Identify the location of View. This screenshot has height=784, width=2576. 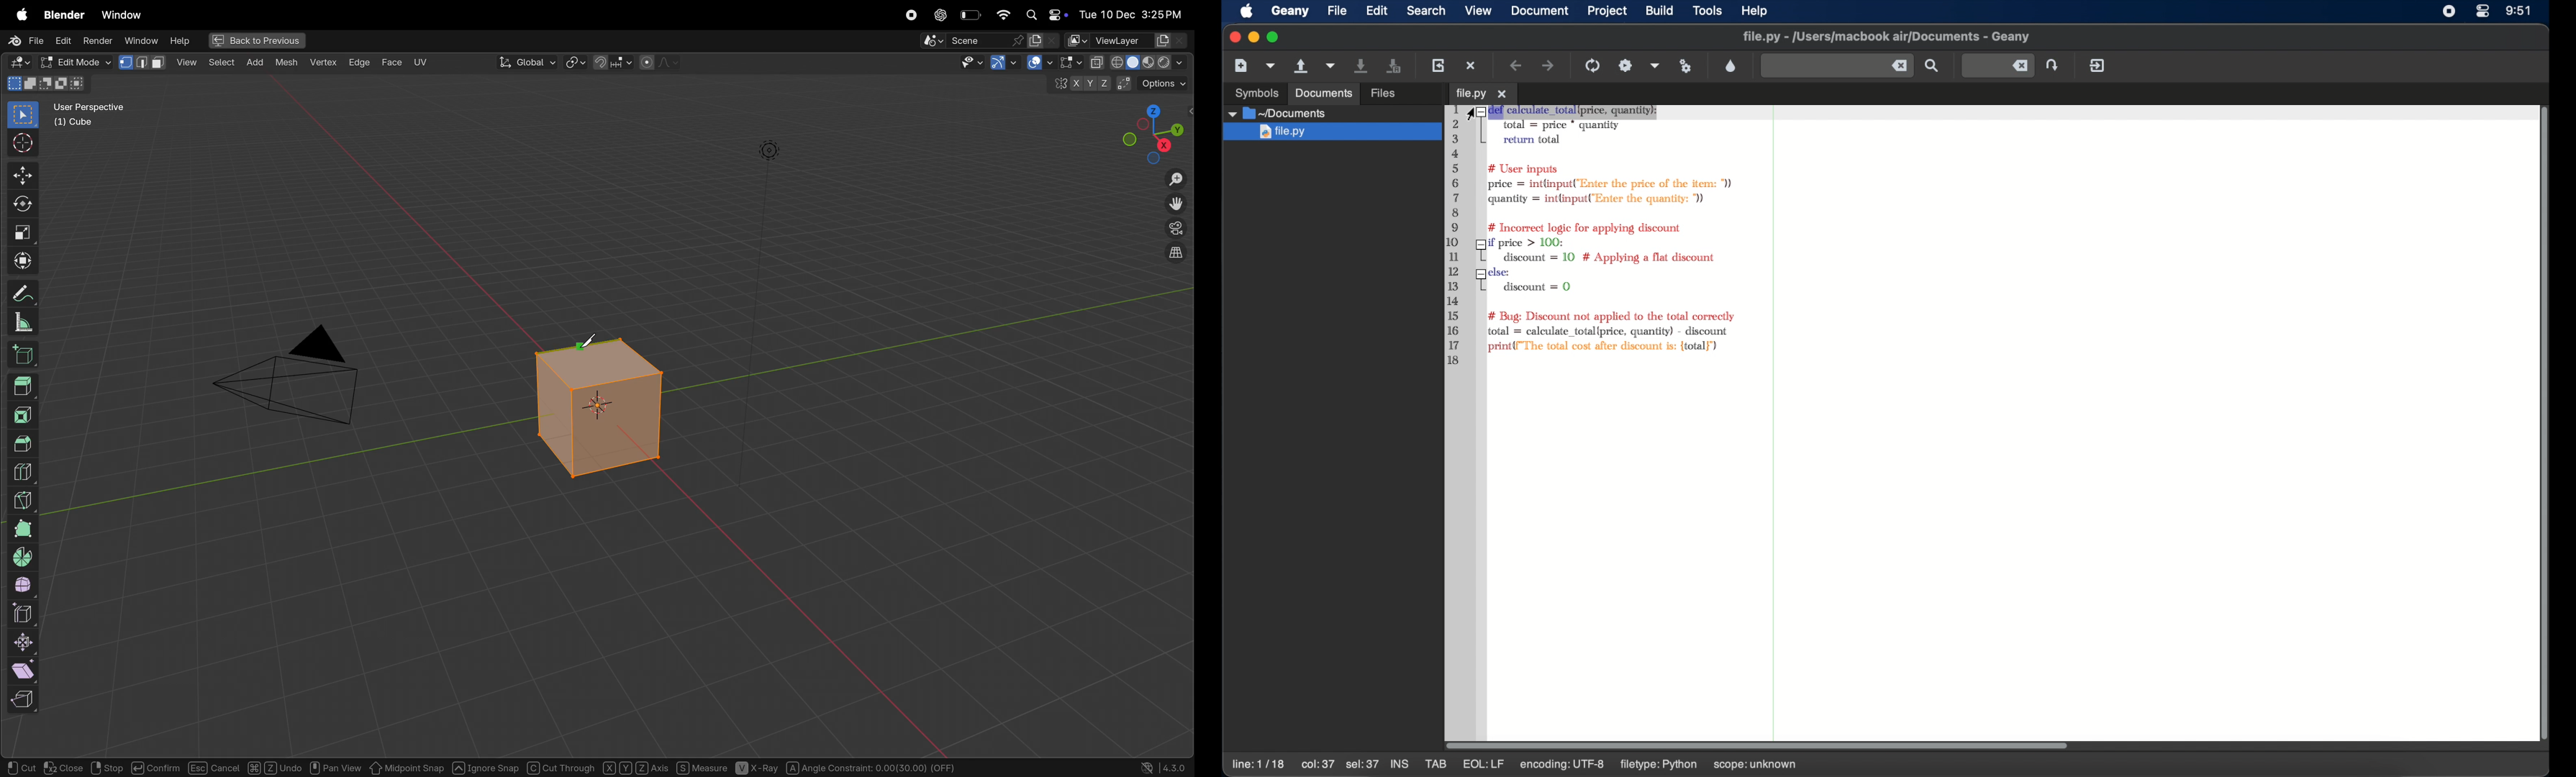
(145, 62).